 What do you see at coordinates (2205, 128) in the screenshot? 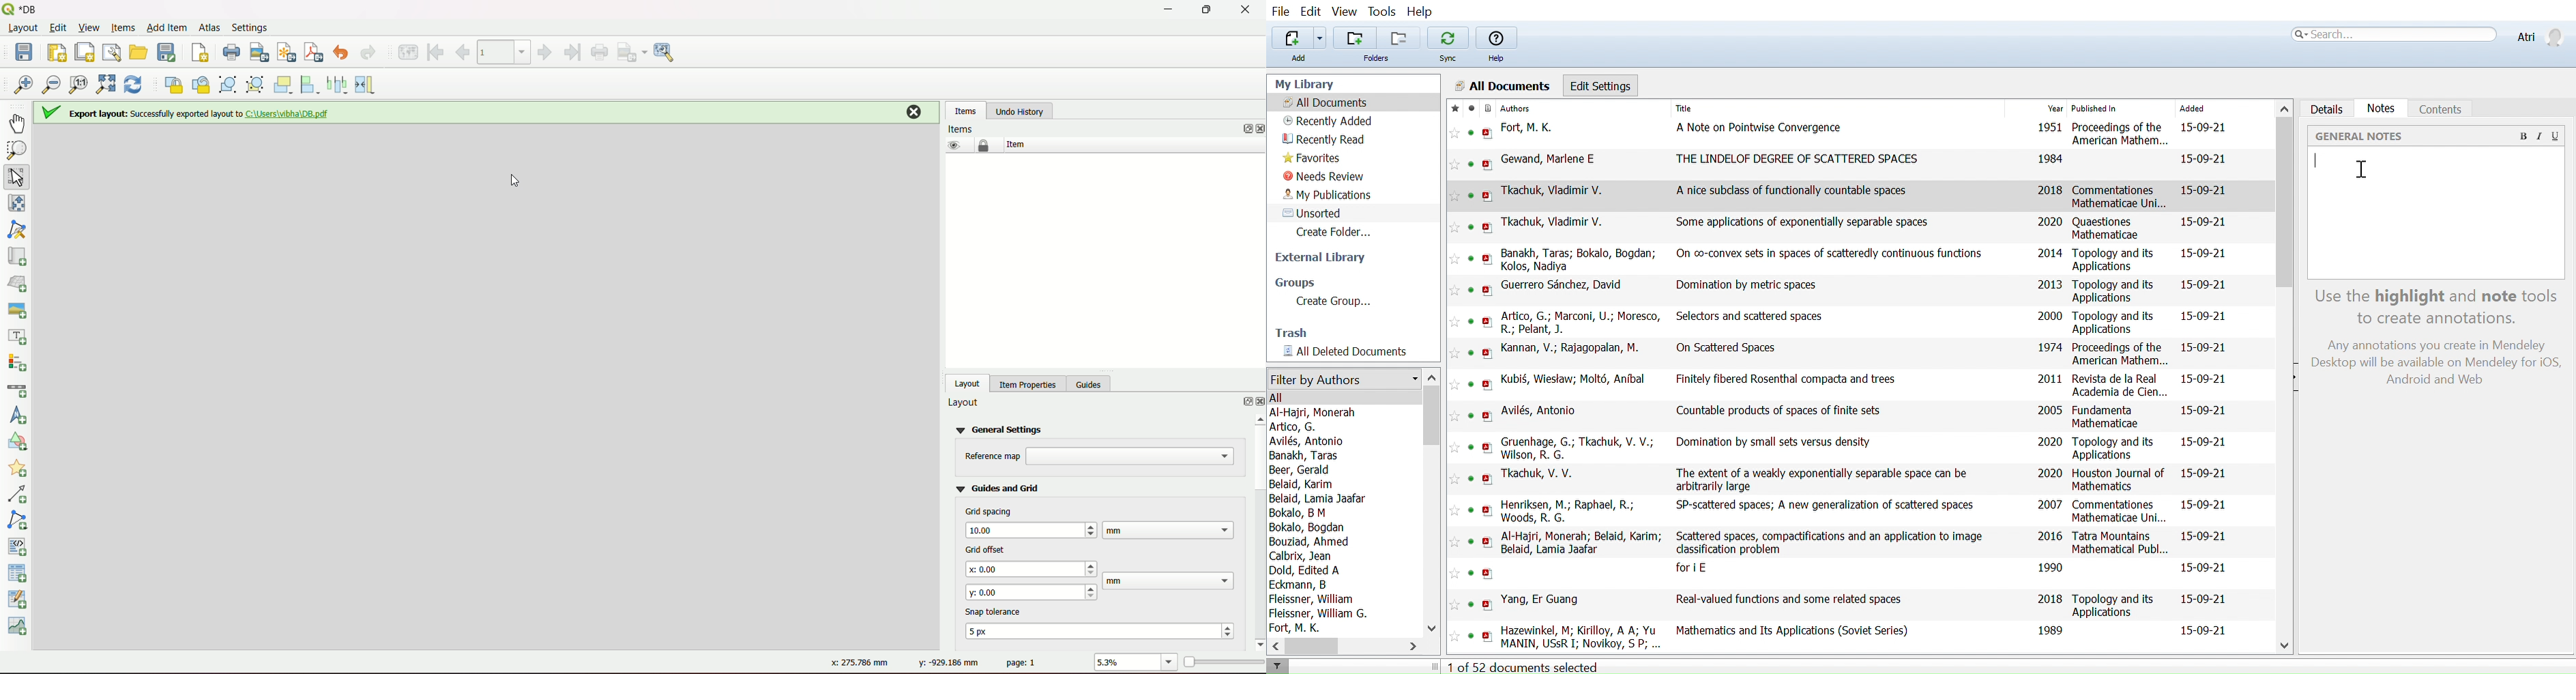
I see `15-09-21` at bounding box center [2205, 128].